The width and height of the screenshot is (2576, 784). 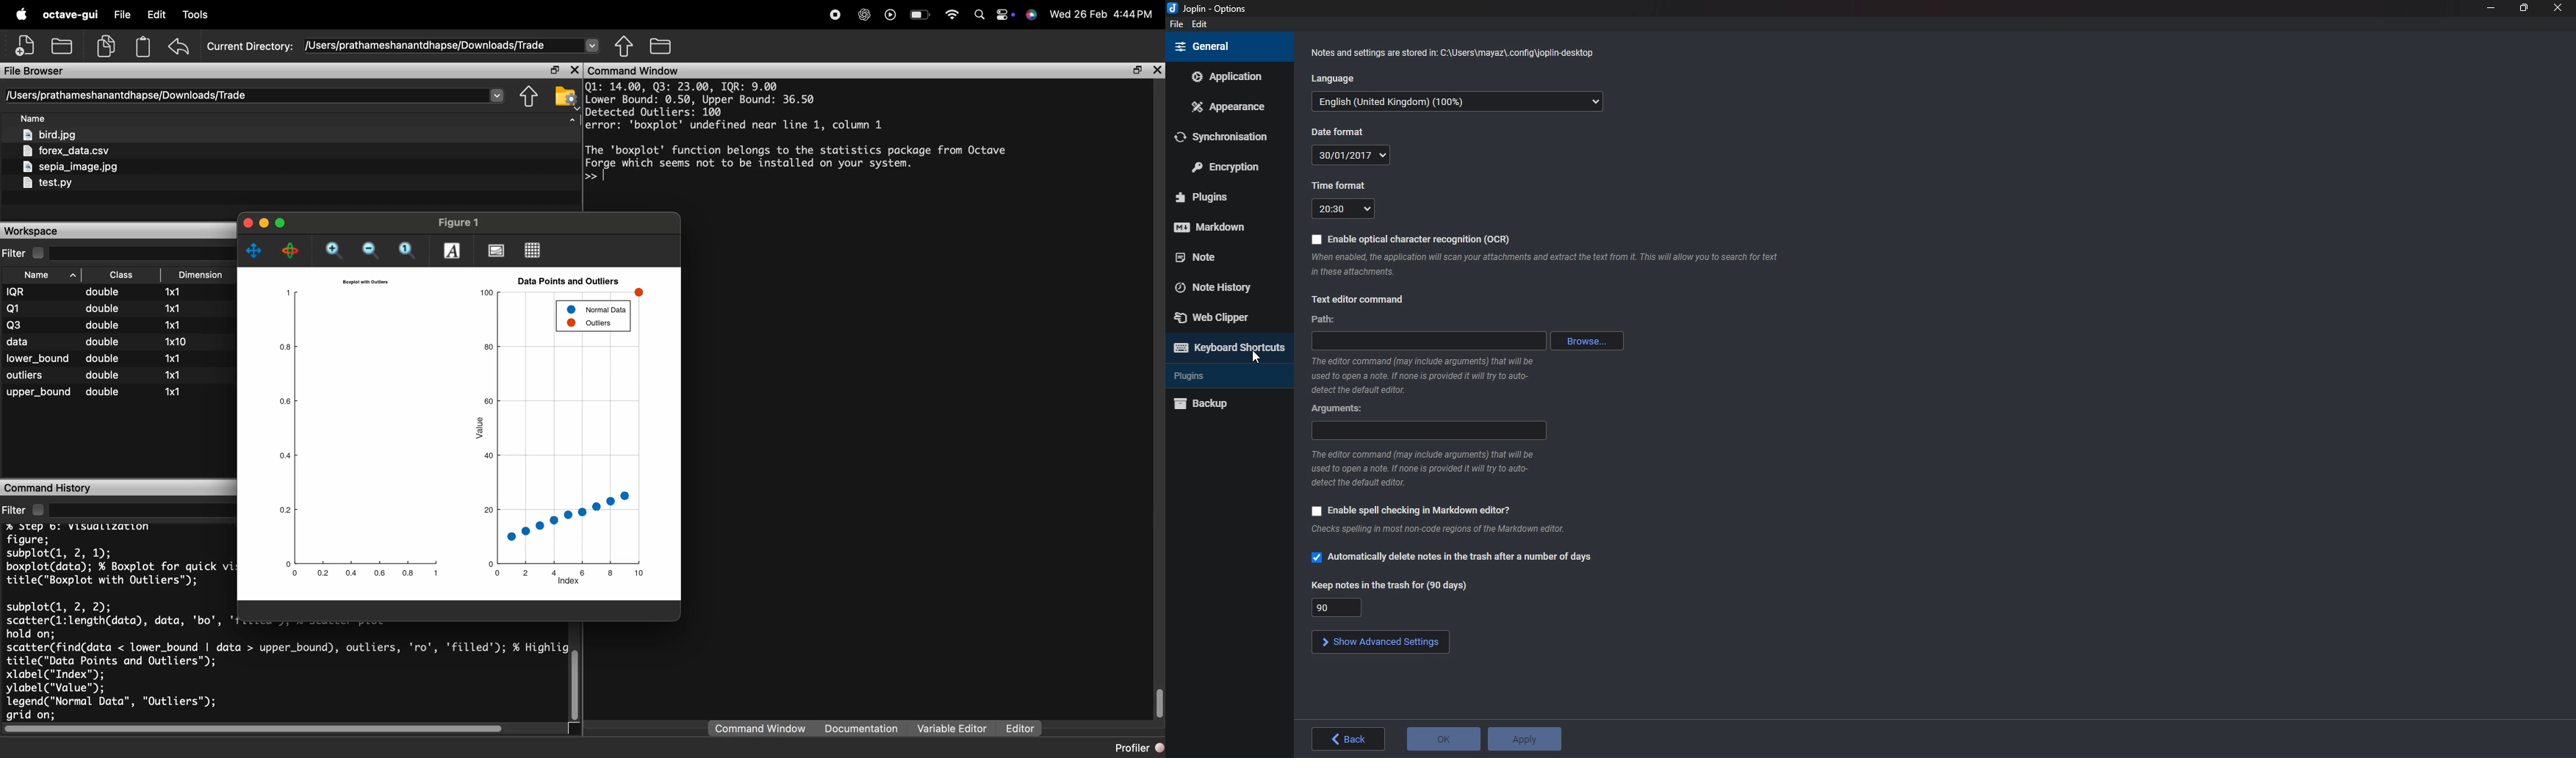 I want to click on apple, so click(x=22, y=13).